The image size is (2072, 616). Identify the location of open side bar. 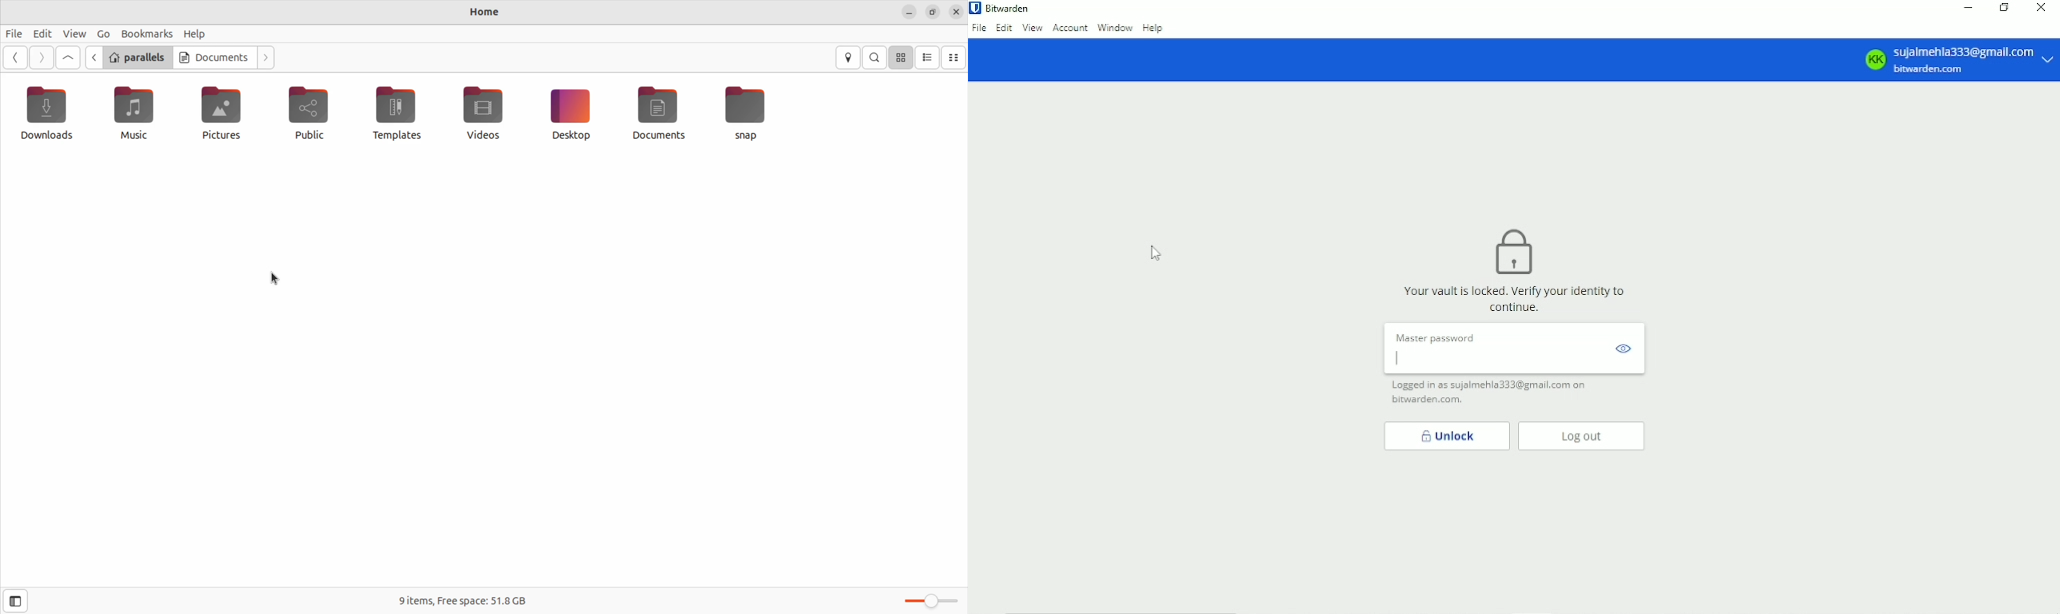
(18, 600).